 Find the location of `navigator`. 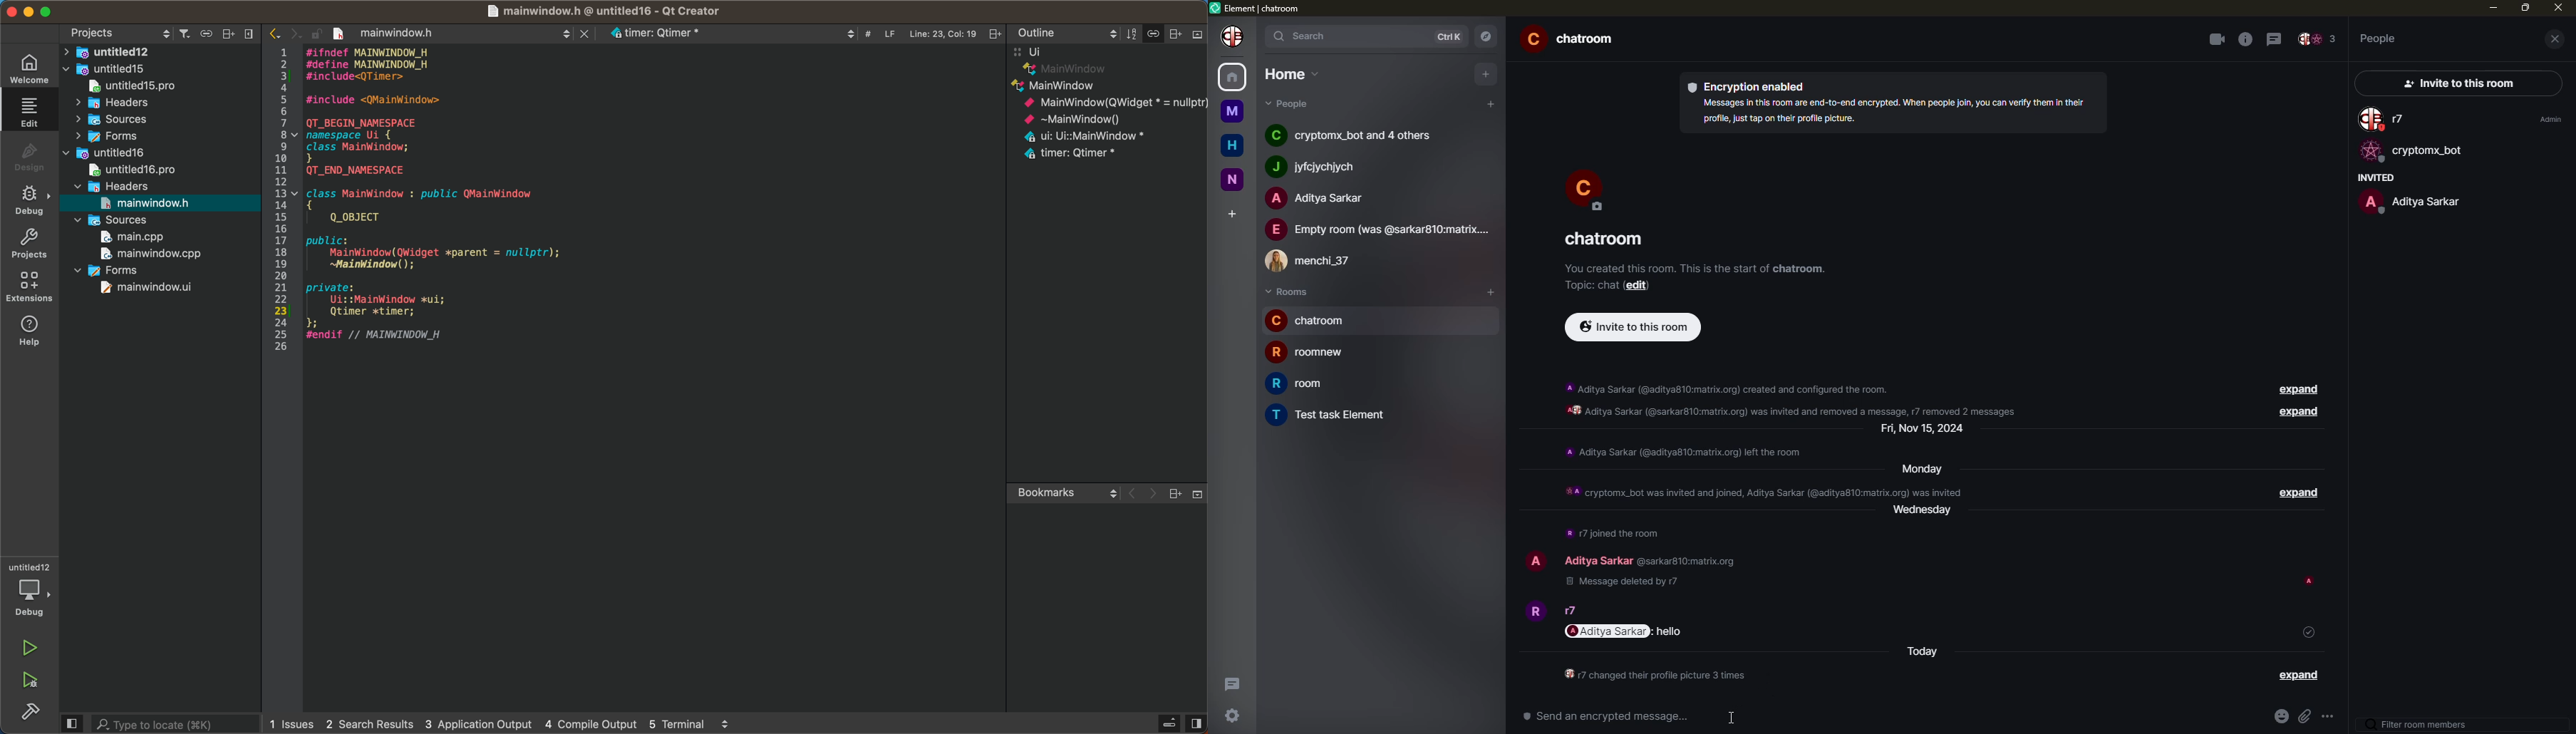

navigator is located at coordinates (1490, 36).